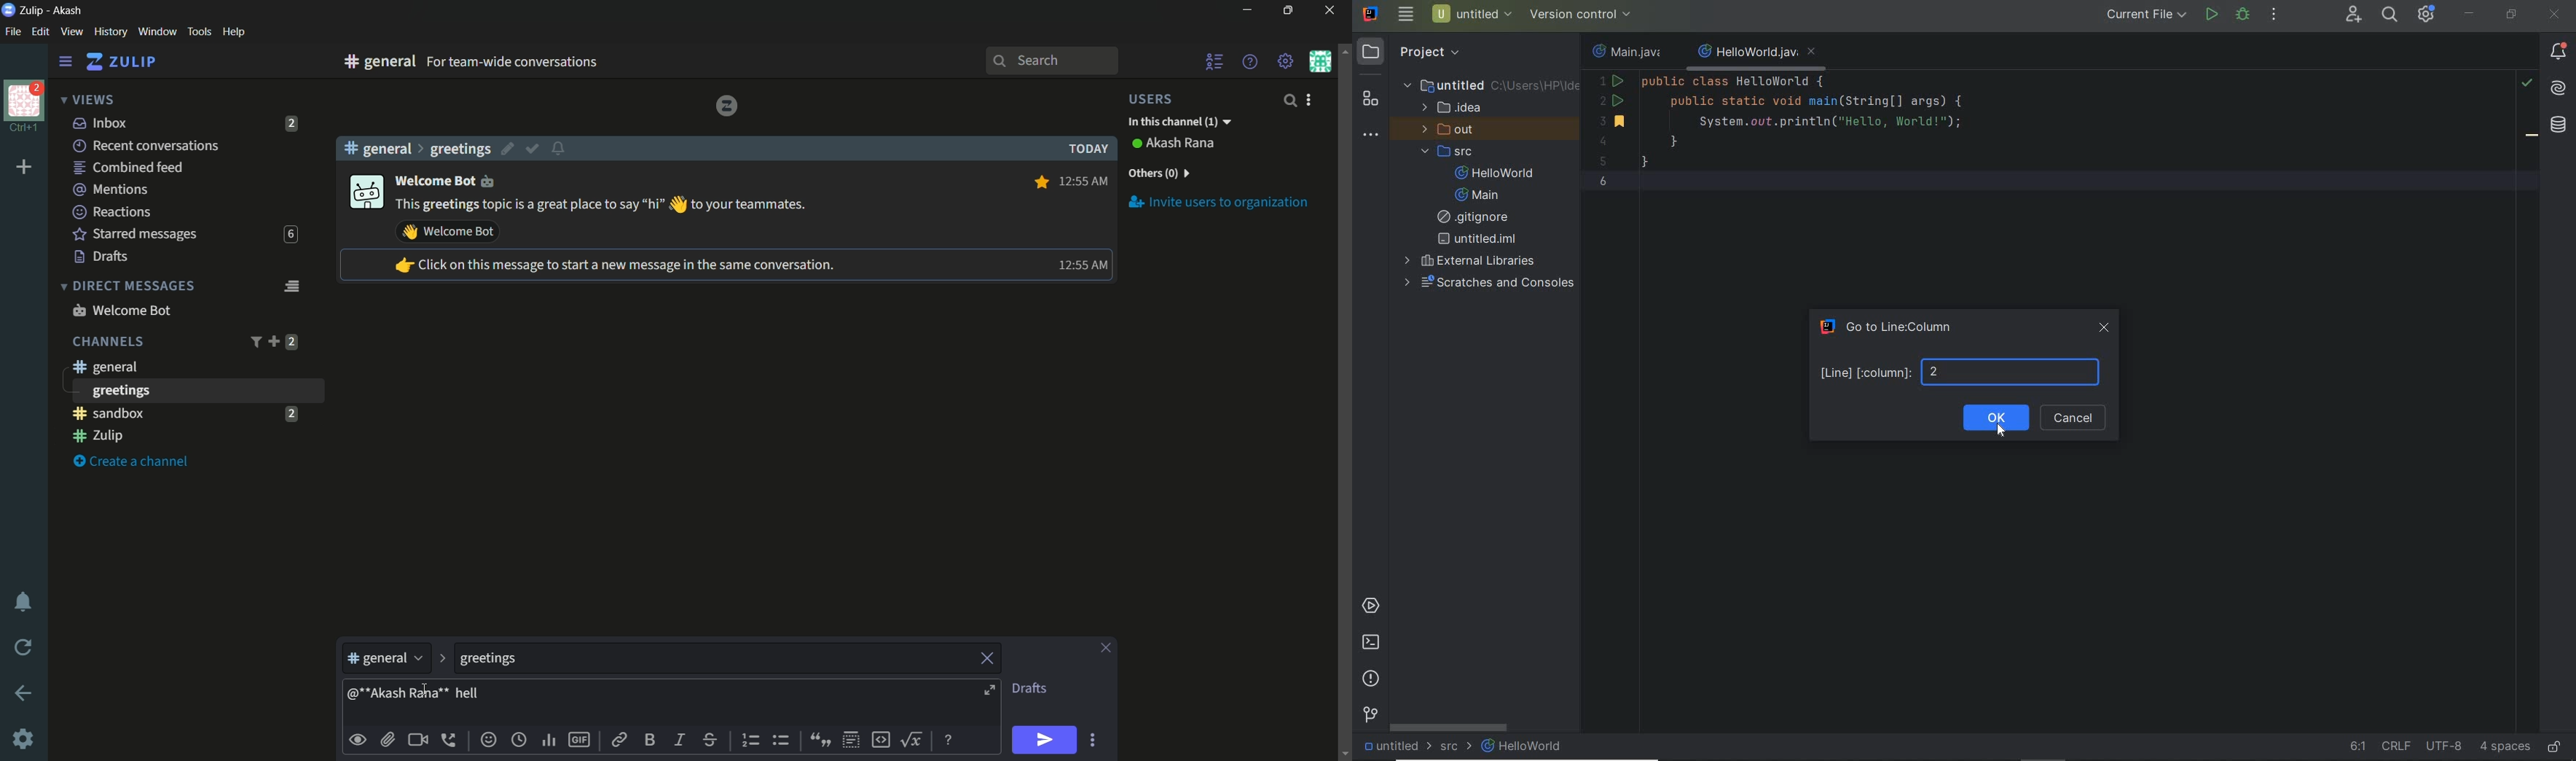 The height and width of the screenshot is (784, 2576). What do you see at coordinates (818, 738) in the screenshot?
I see `quote` at bounding box center [818, 738].